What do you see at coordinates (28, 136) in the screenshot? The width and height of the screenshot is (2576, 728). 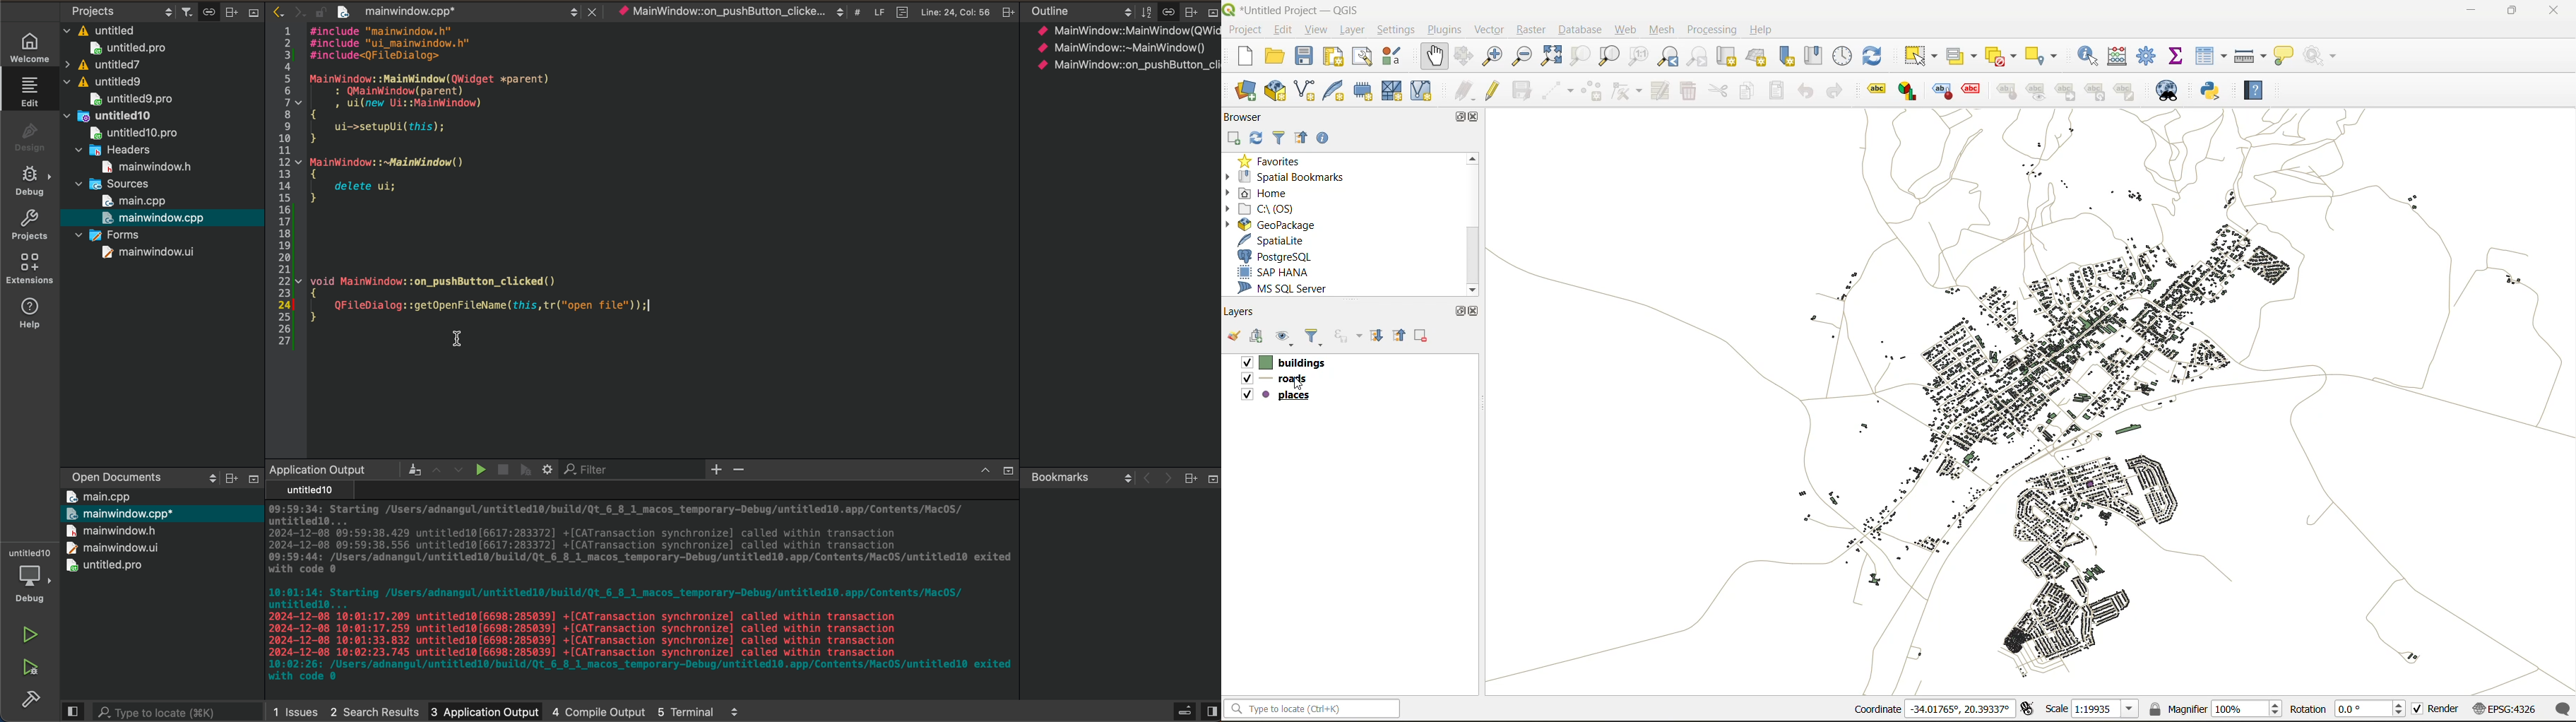 I see `design` at bounding box center [28, 136].